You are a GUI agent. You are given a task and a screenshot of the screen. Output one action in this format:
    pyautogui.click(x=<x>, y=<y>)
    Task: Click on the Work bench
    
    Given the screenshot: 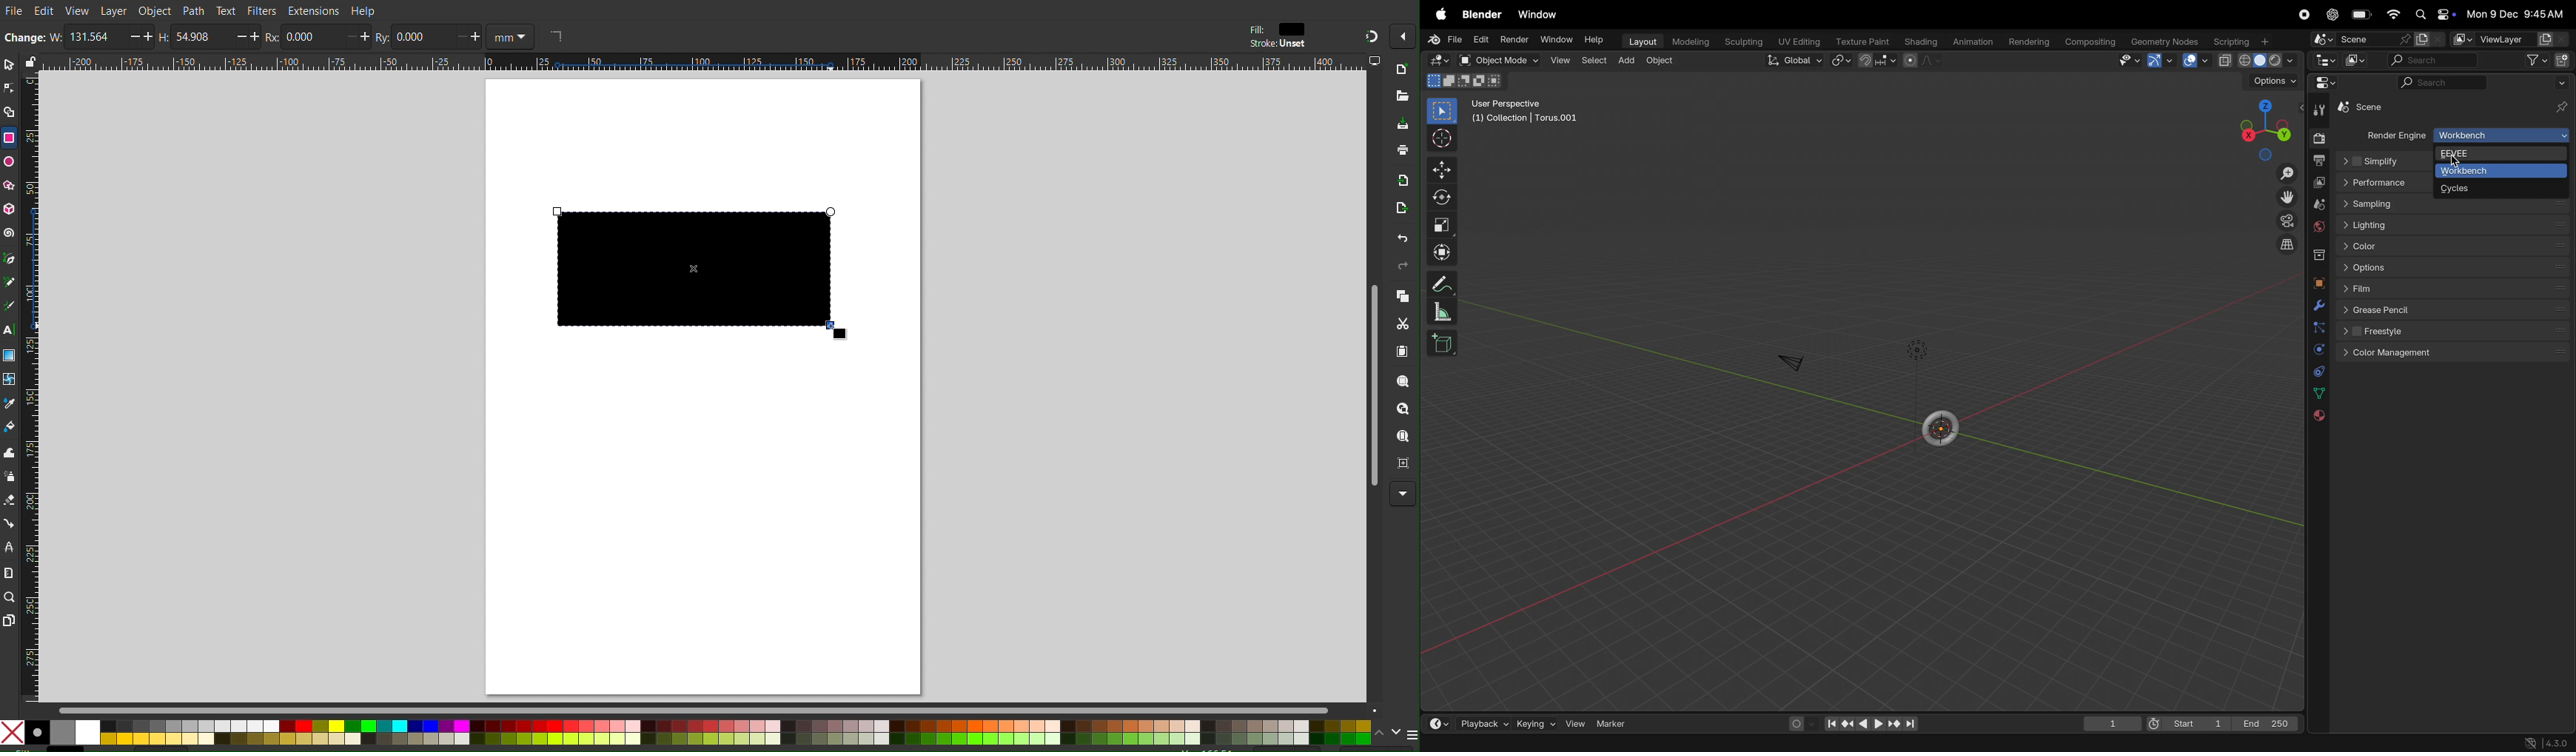 What is the action you would take?
    pyautogui.click(x=2502, y=170)
    